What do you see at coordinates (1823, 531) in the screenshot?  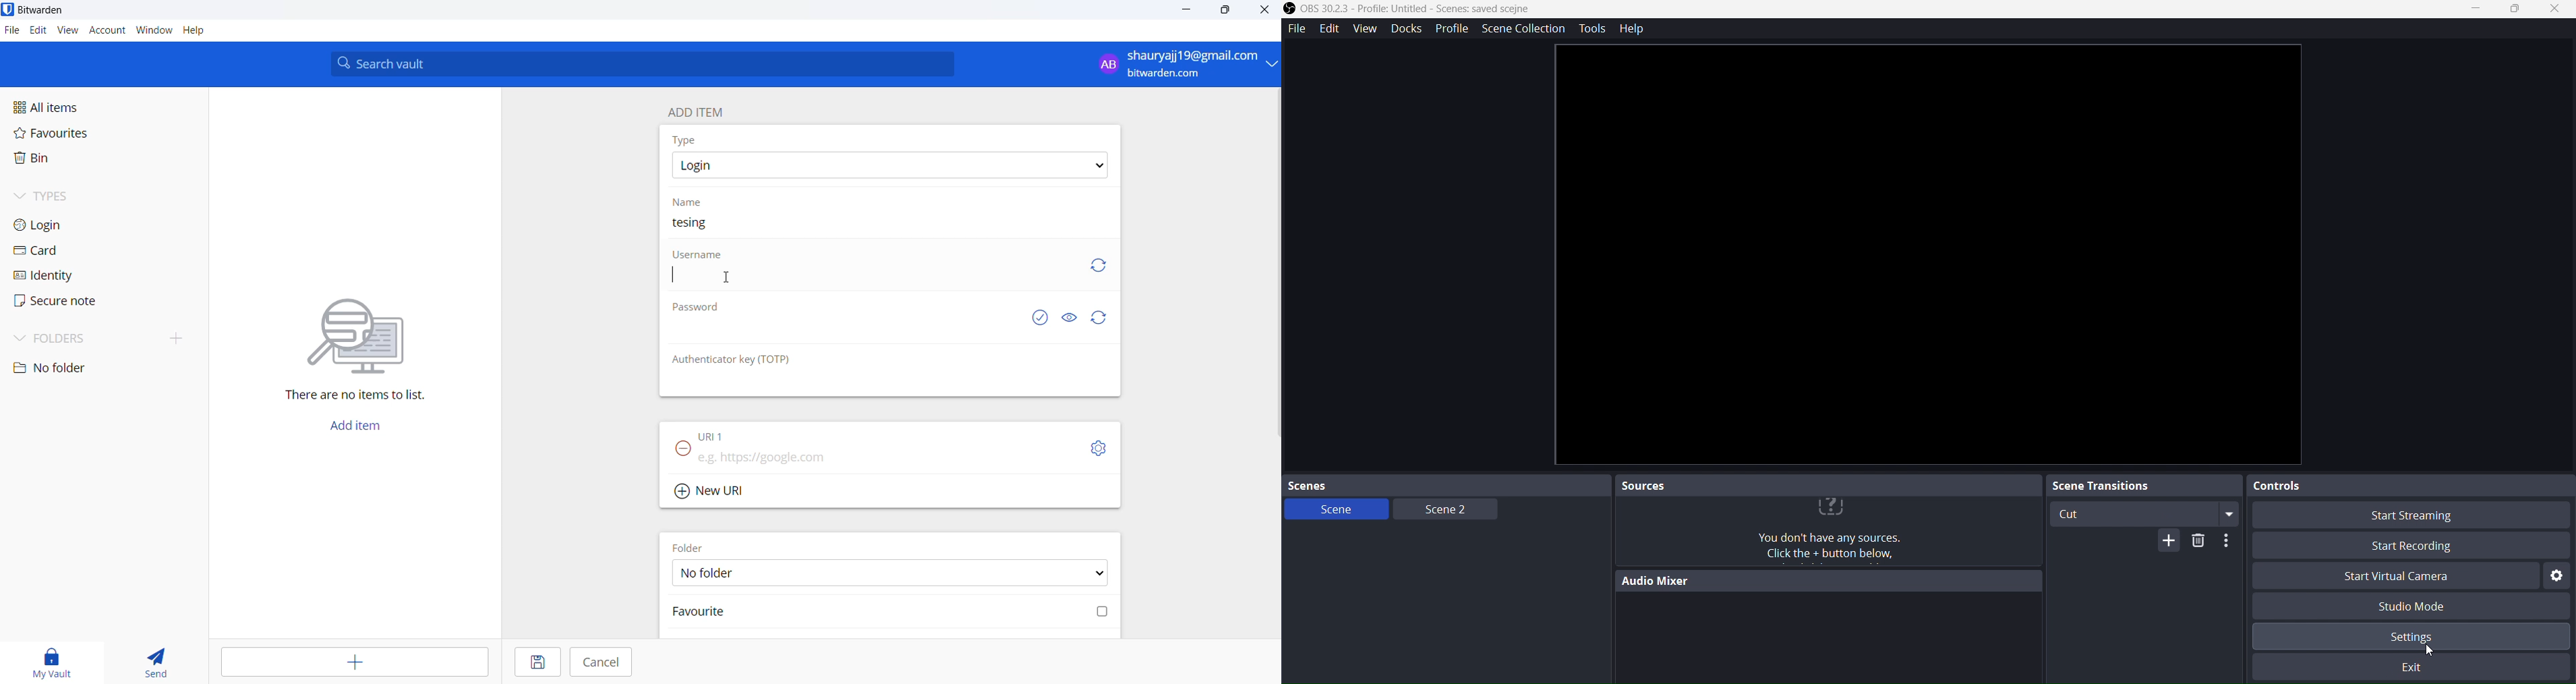 I see `You dont have any sources` at bounding box center [1823, 531].